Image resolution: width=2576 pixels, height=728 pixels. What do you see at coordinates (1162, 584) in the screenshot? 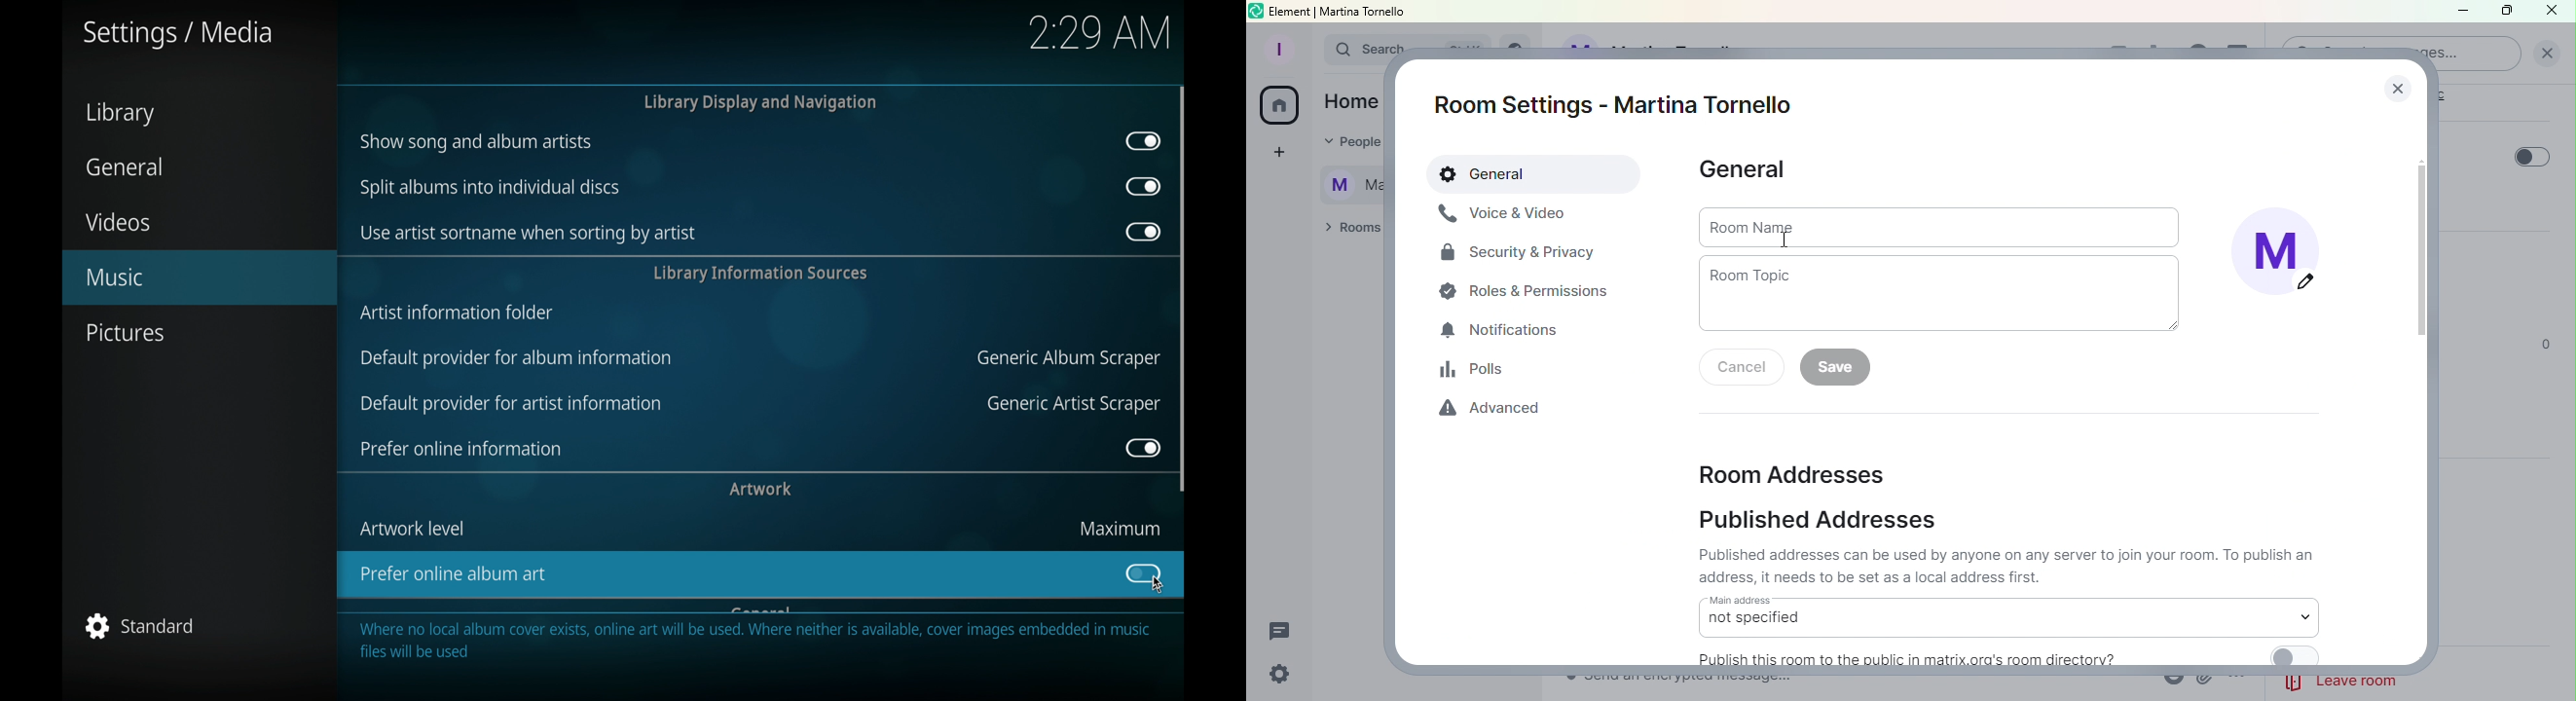
I see `cursor` at bounding box center [1162, 584].